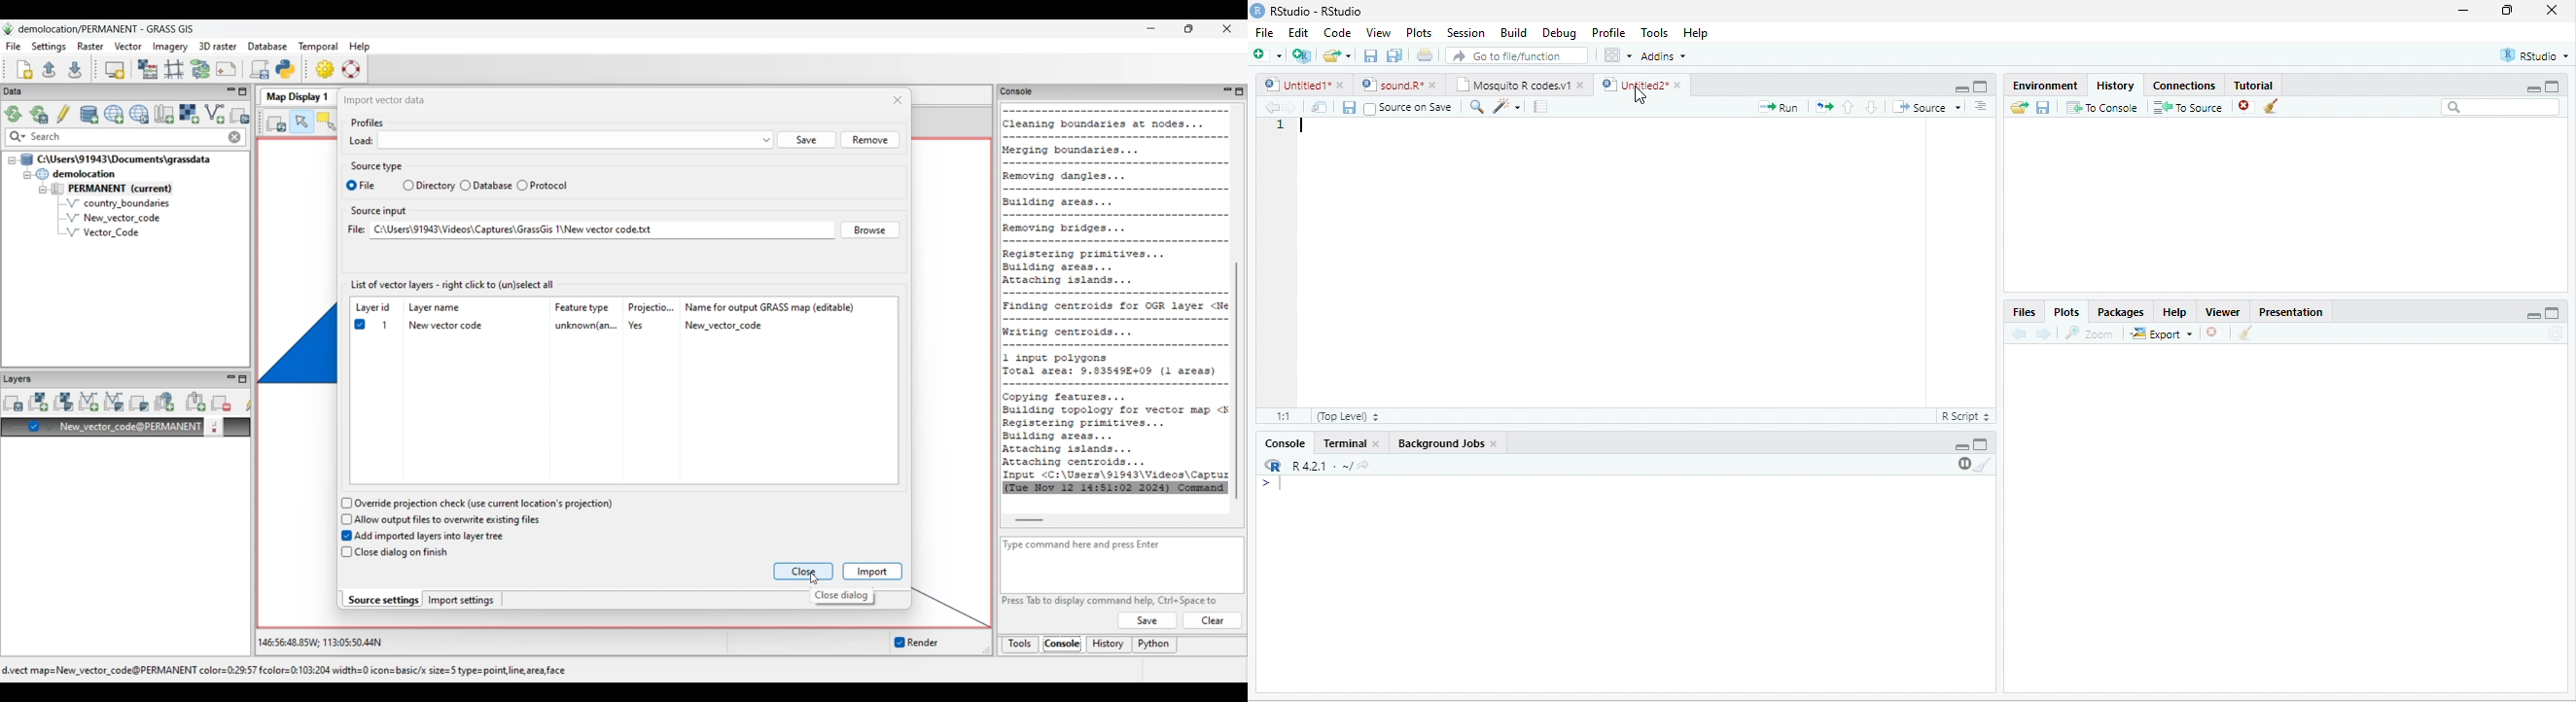 This screenshot has height=728, width=2576. Describe the element at coordinates (2246, 107) in the screenshot. I see `close file` at that location.